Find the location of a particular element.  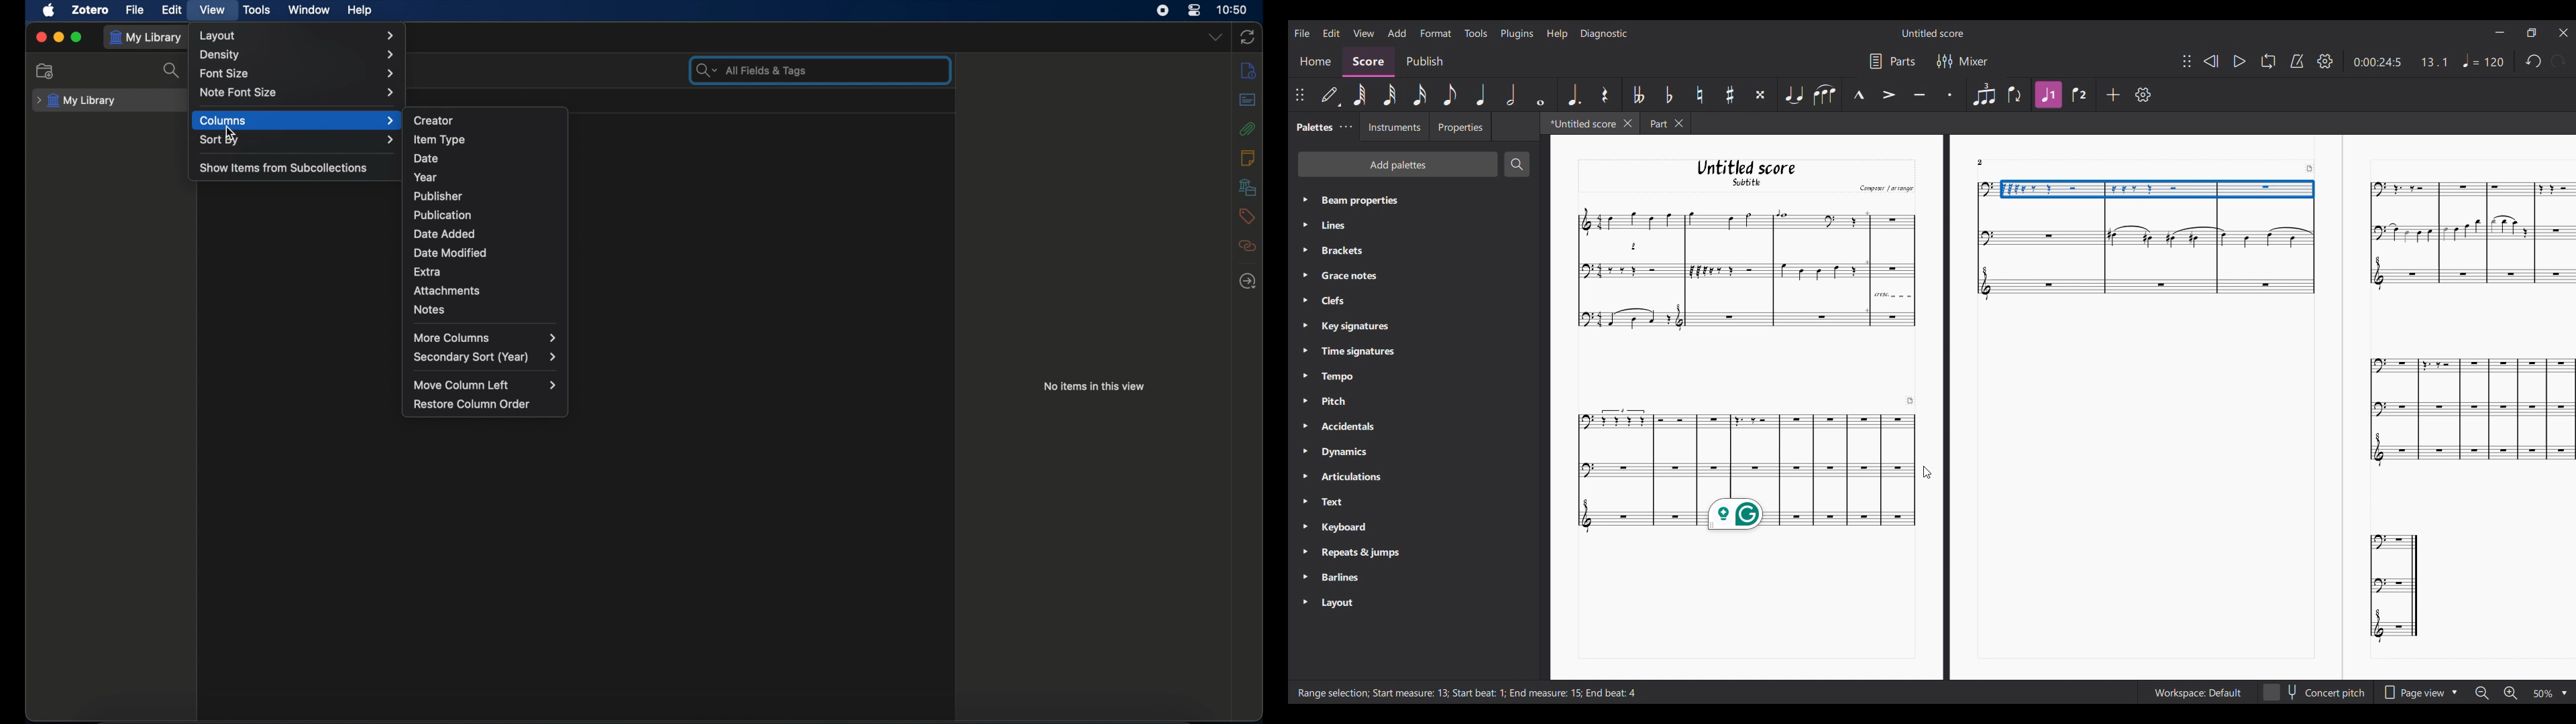

> Keysignatures is located at coordinates (1347, 324).